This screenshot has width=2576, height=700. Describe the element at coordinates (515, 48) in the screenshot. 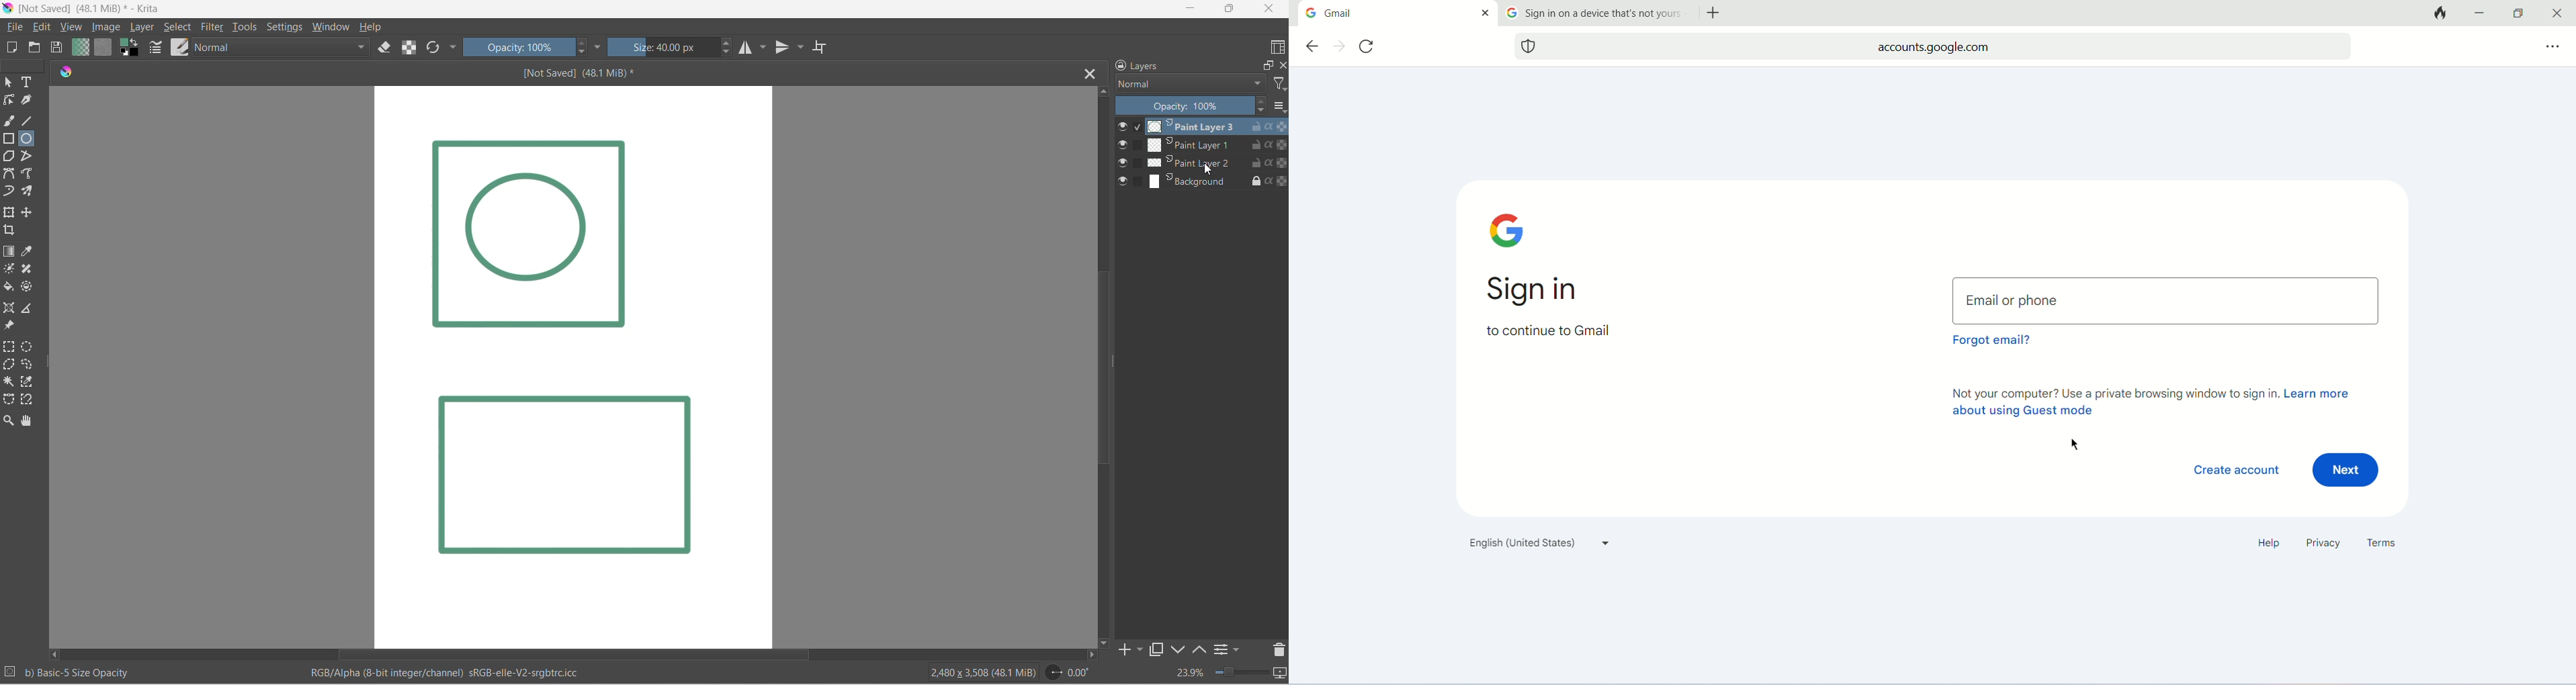

I see `opacity` at that location.